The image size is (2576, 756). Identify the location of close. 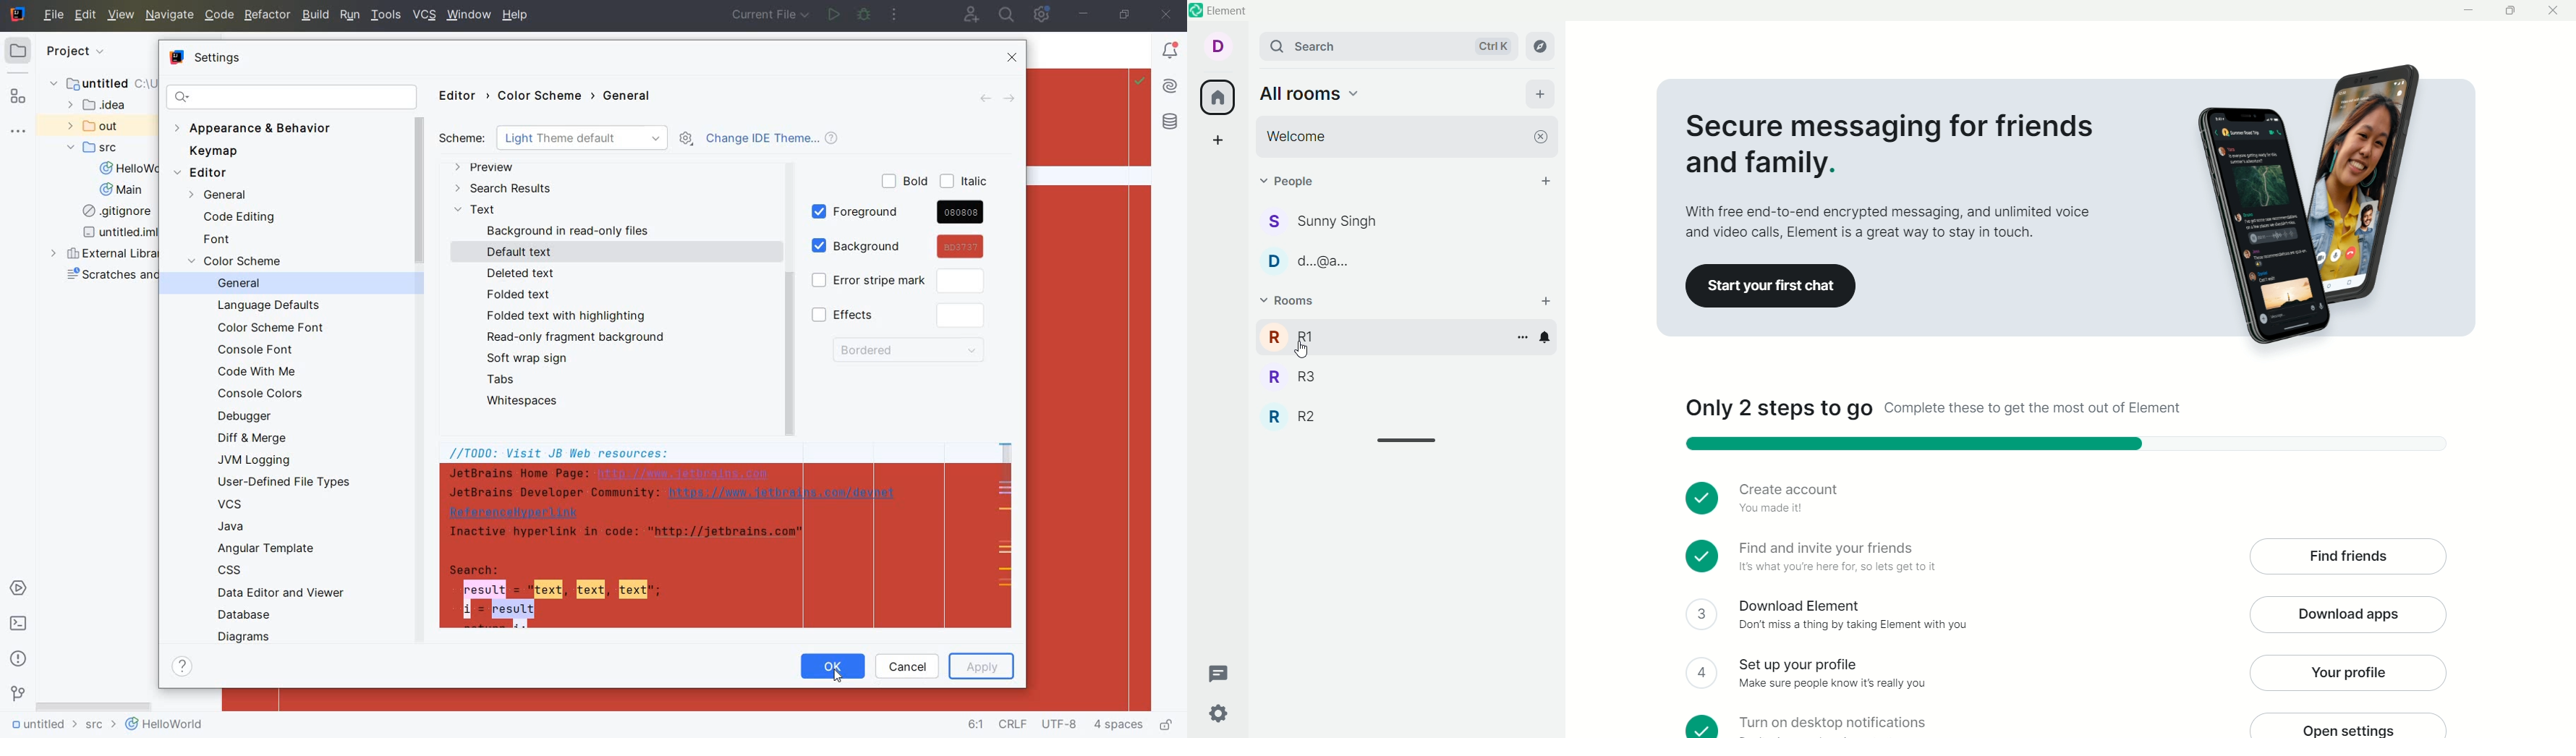
(2554, 11).